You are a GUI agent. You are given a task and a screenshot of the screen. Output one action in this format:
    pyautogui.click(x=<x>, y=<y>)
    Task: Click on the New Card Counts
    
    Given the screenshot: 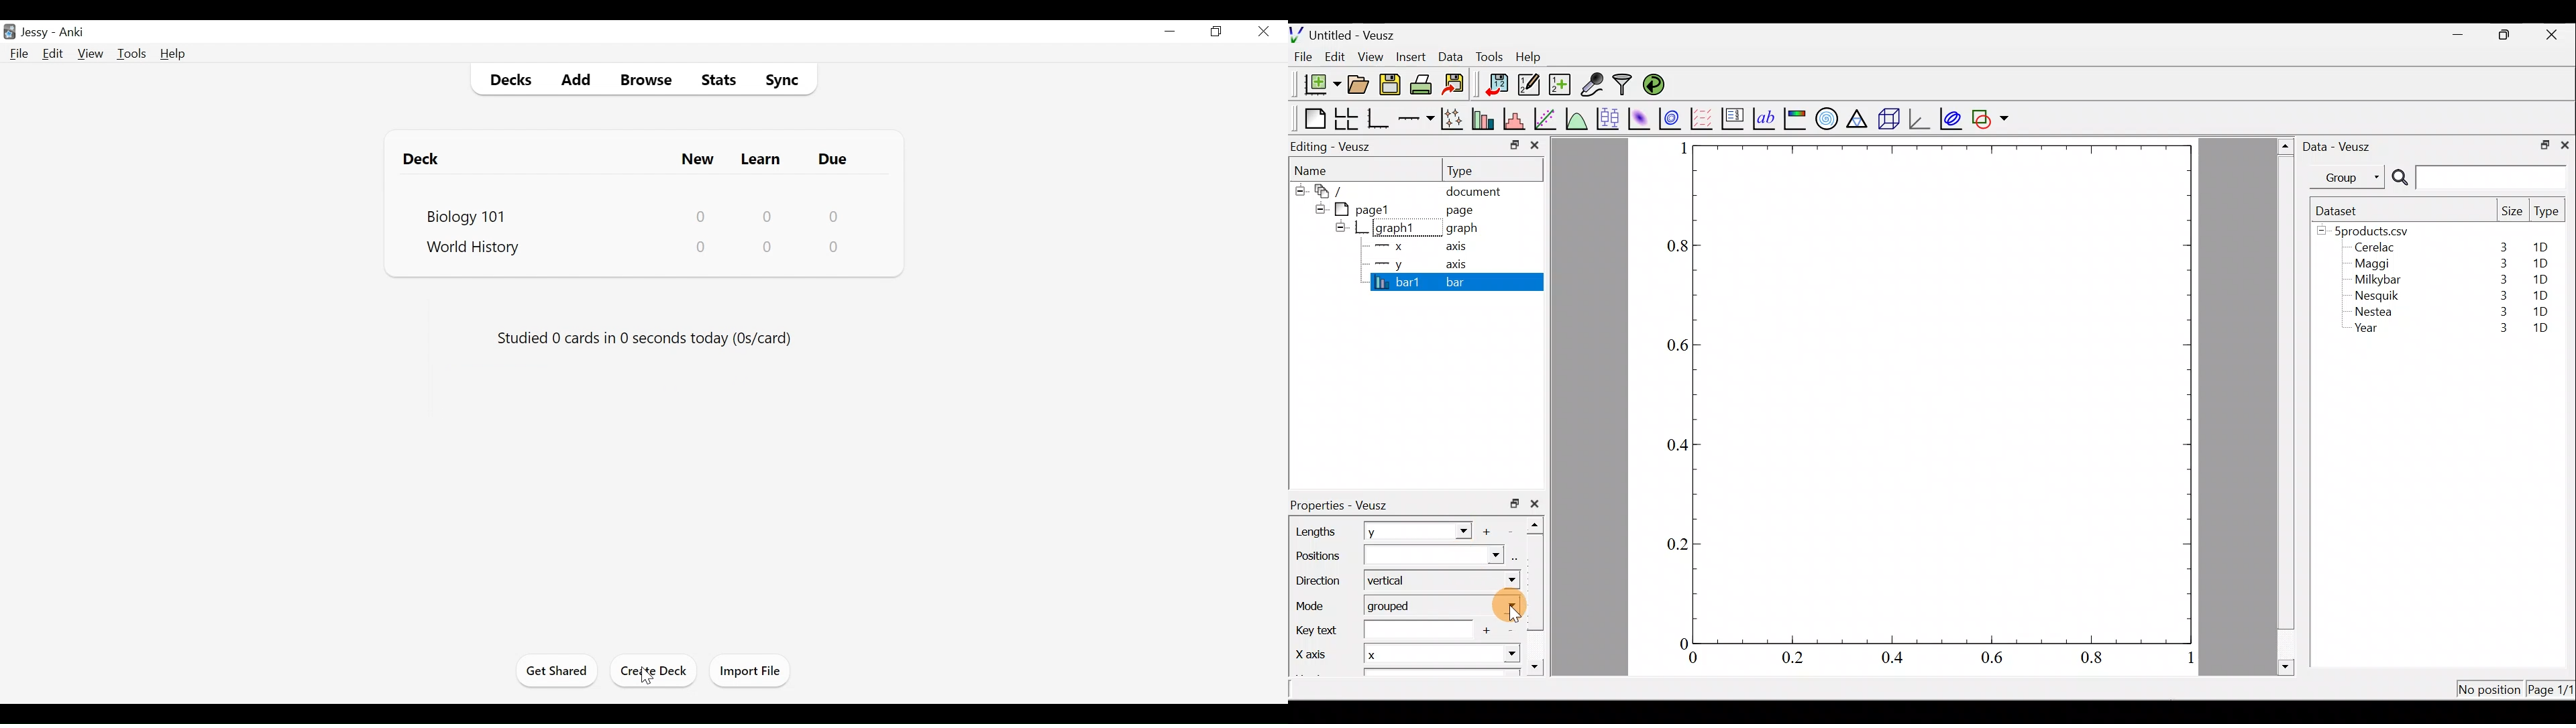 What is the action you would take?
    pyautogui.click(x=703, y=215)
    